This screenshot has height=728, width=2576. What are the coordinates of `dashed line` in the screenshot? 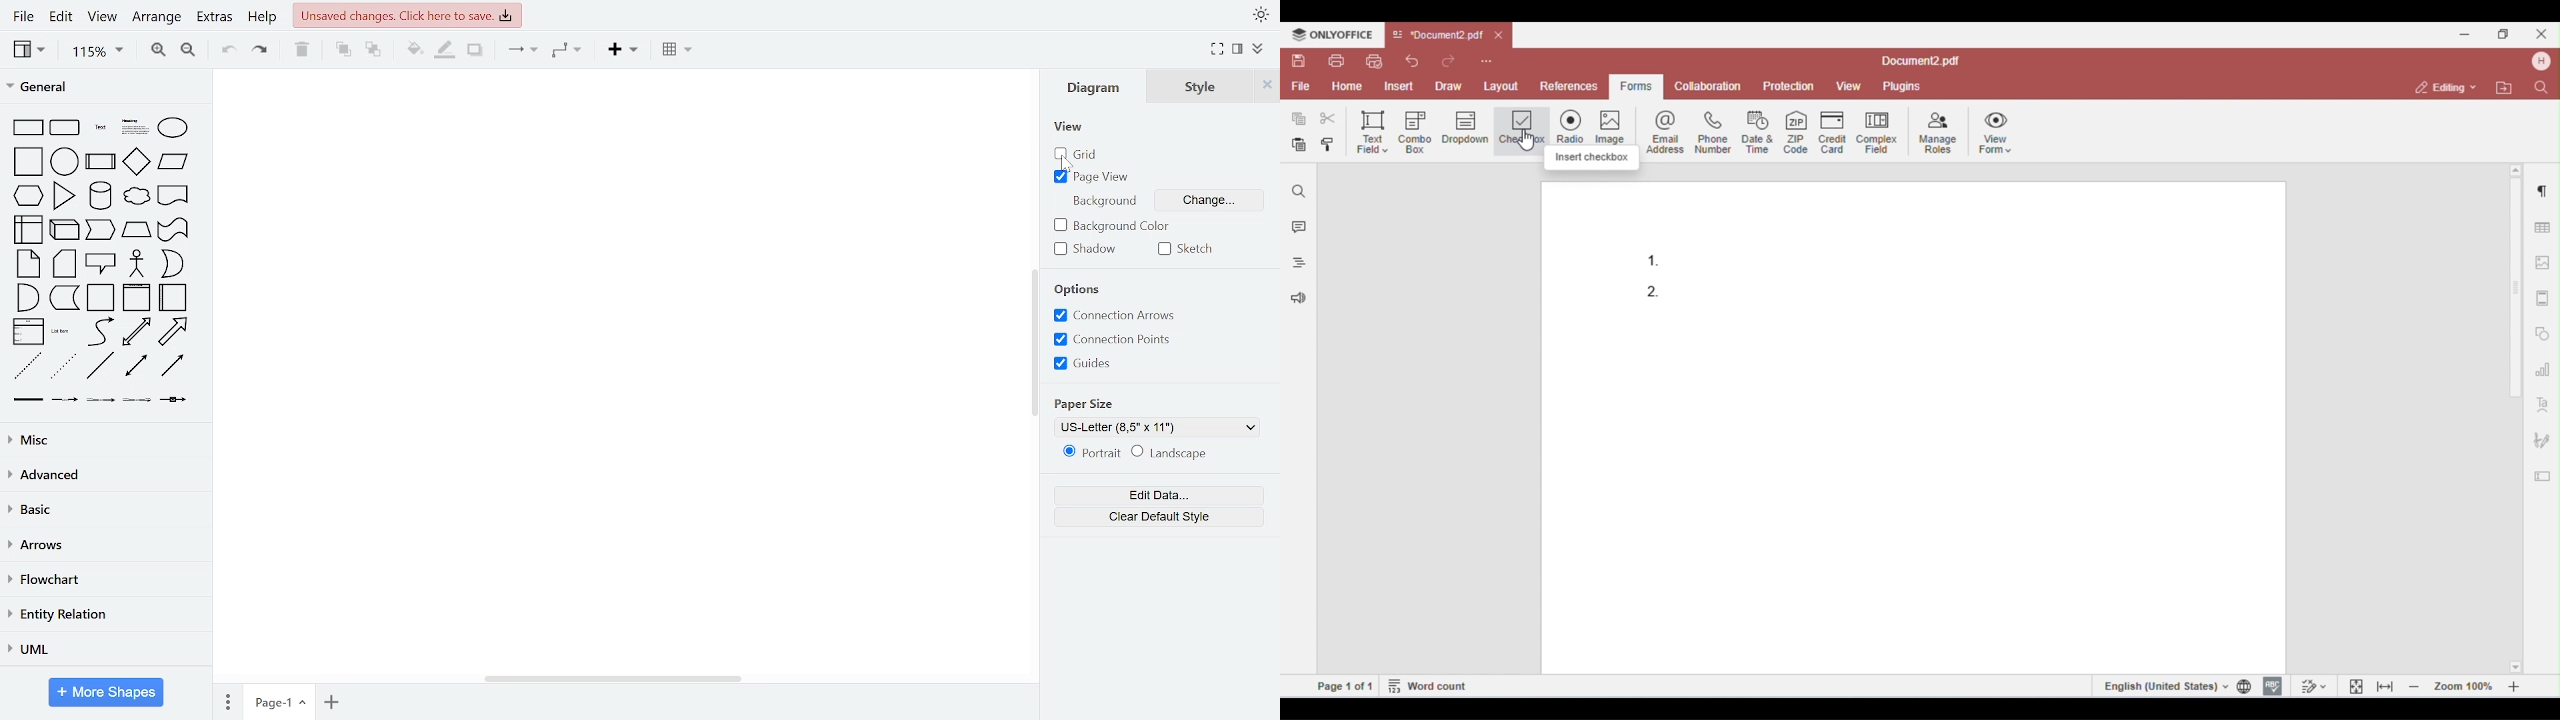 It's located at (30, 367).